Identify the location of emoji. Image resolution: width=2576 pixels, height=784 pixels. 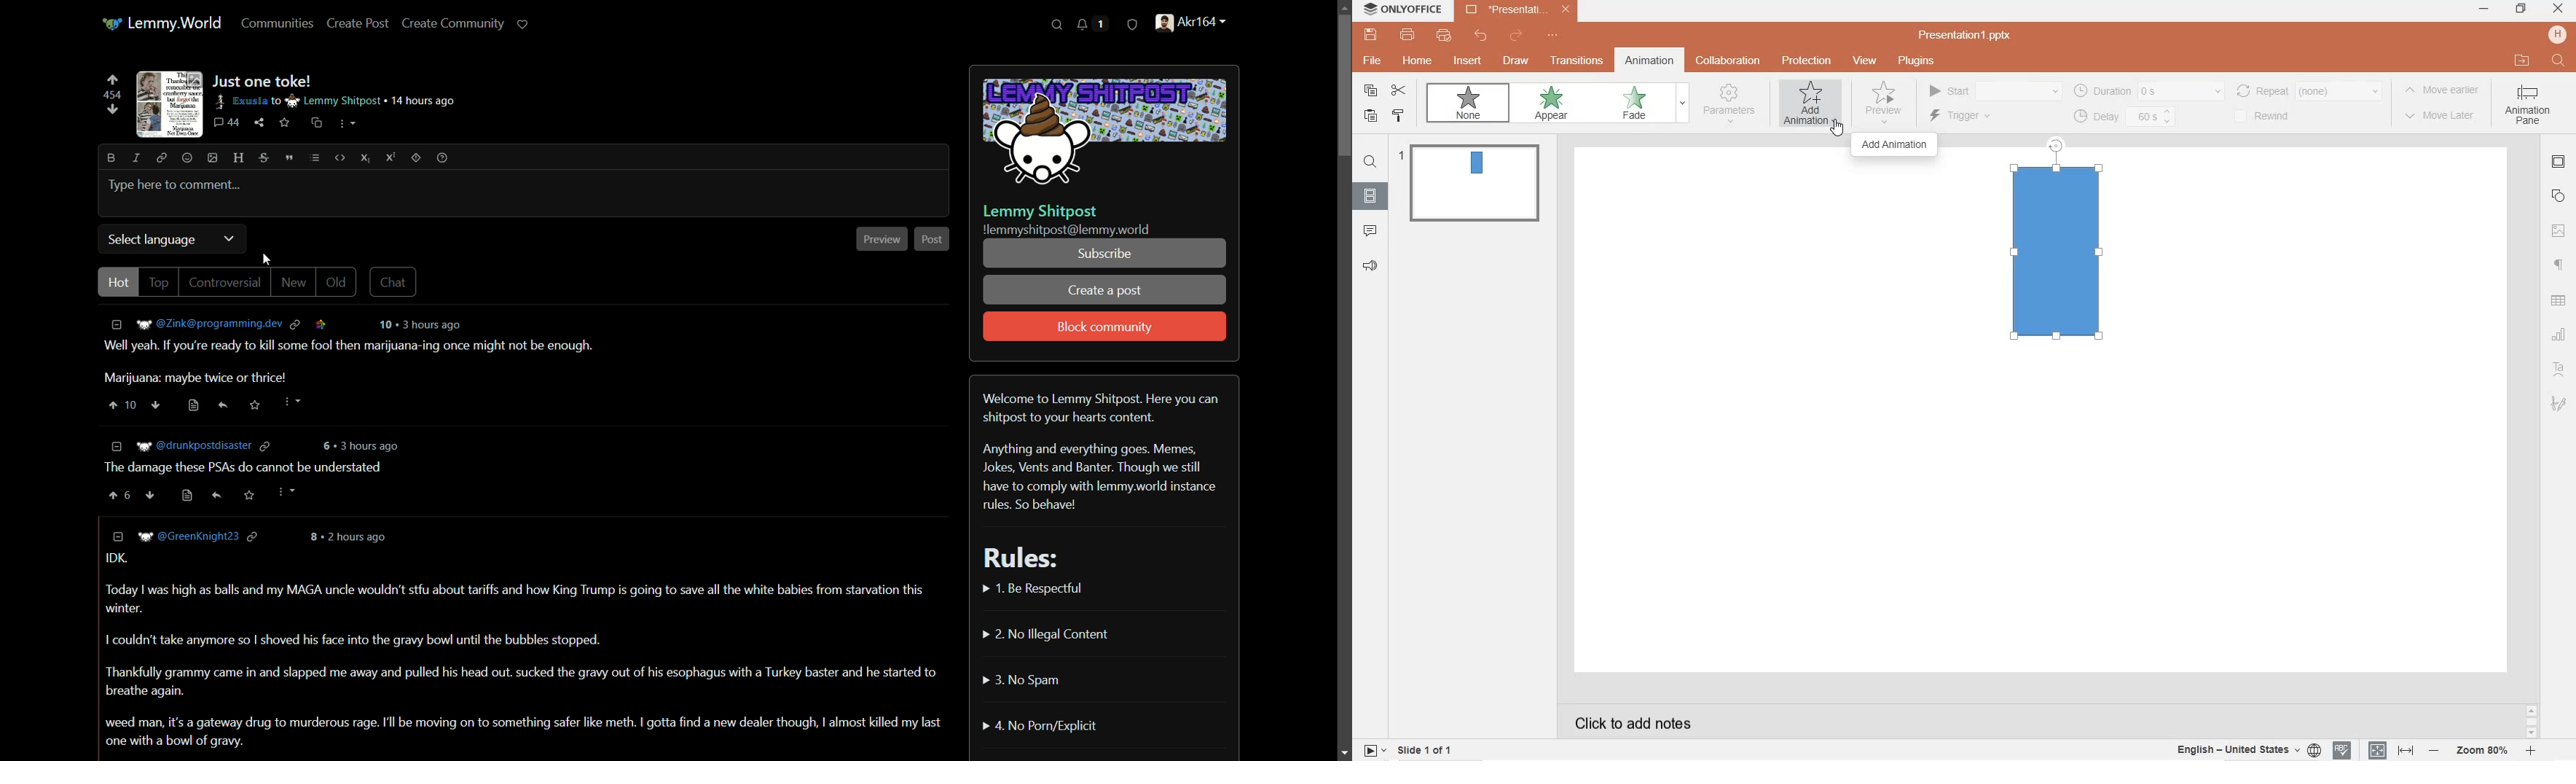
(187, 157).